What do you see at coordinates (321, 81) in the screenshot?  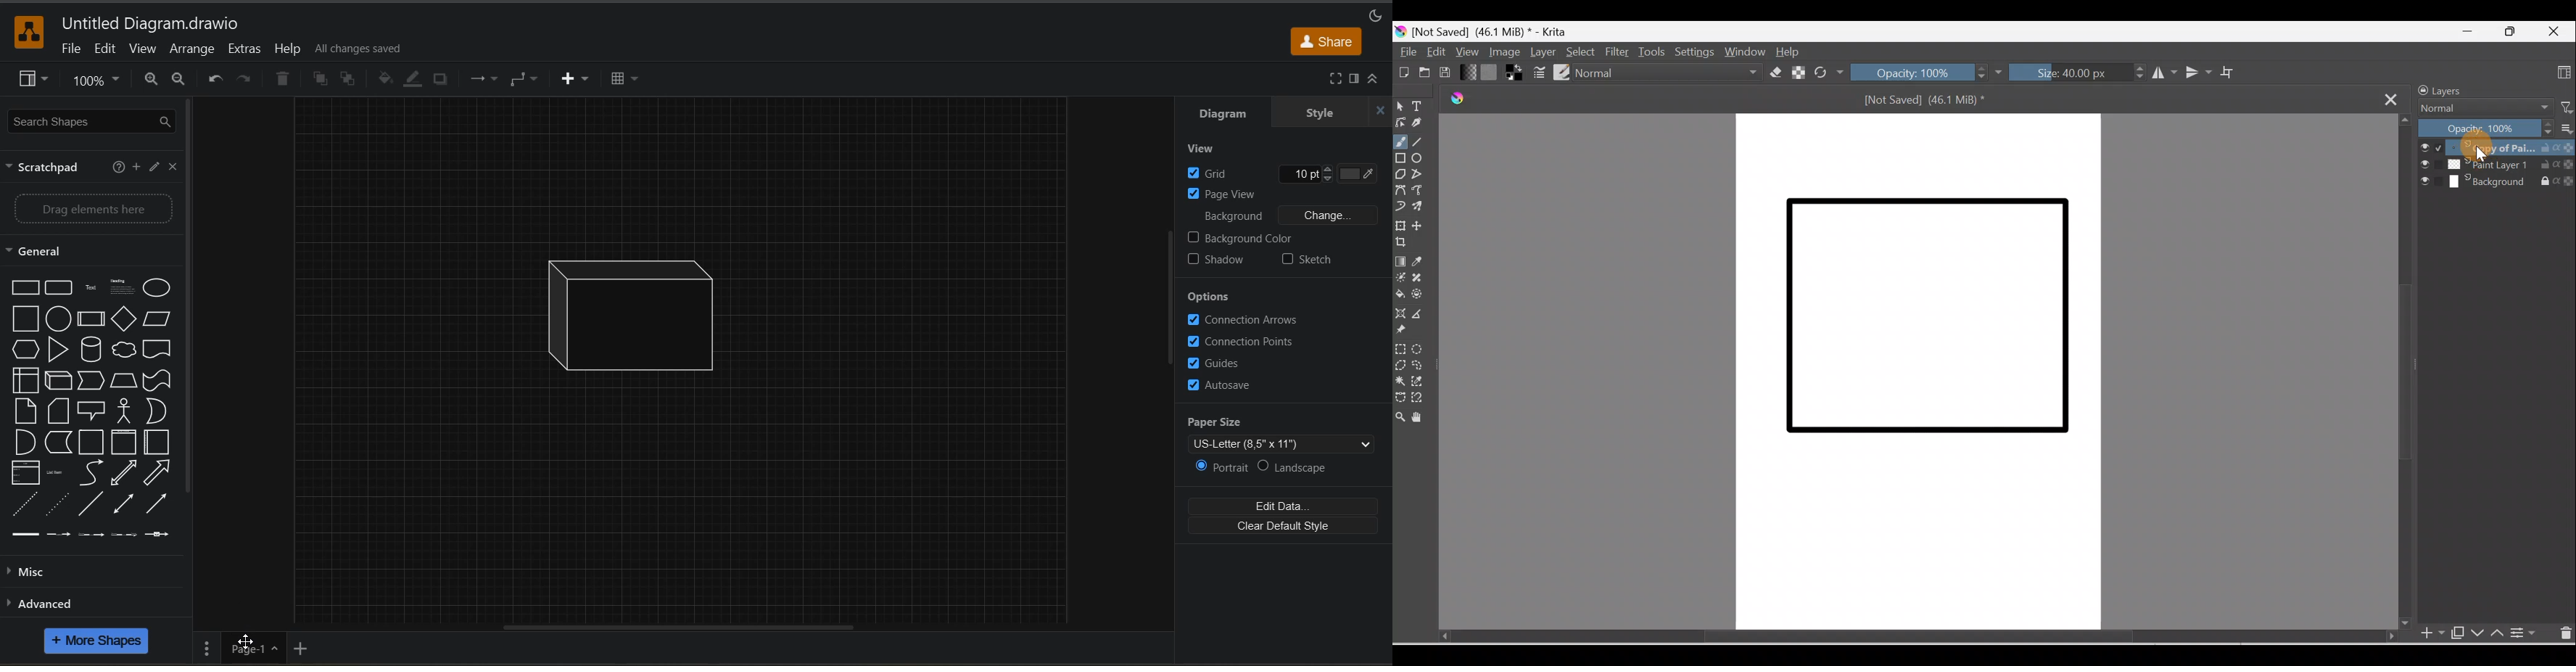 I see `to front` at bounding box center [321, 81].